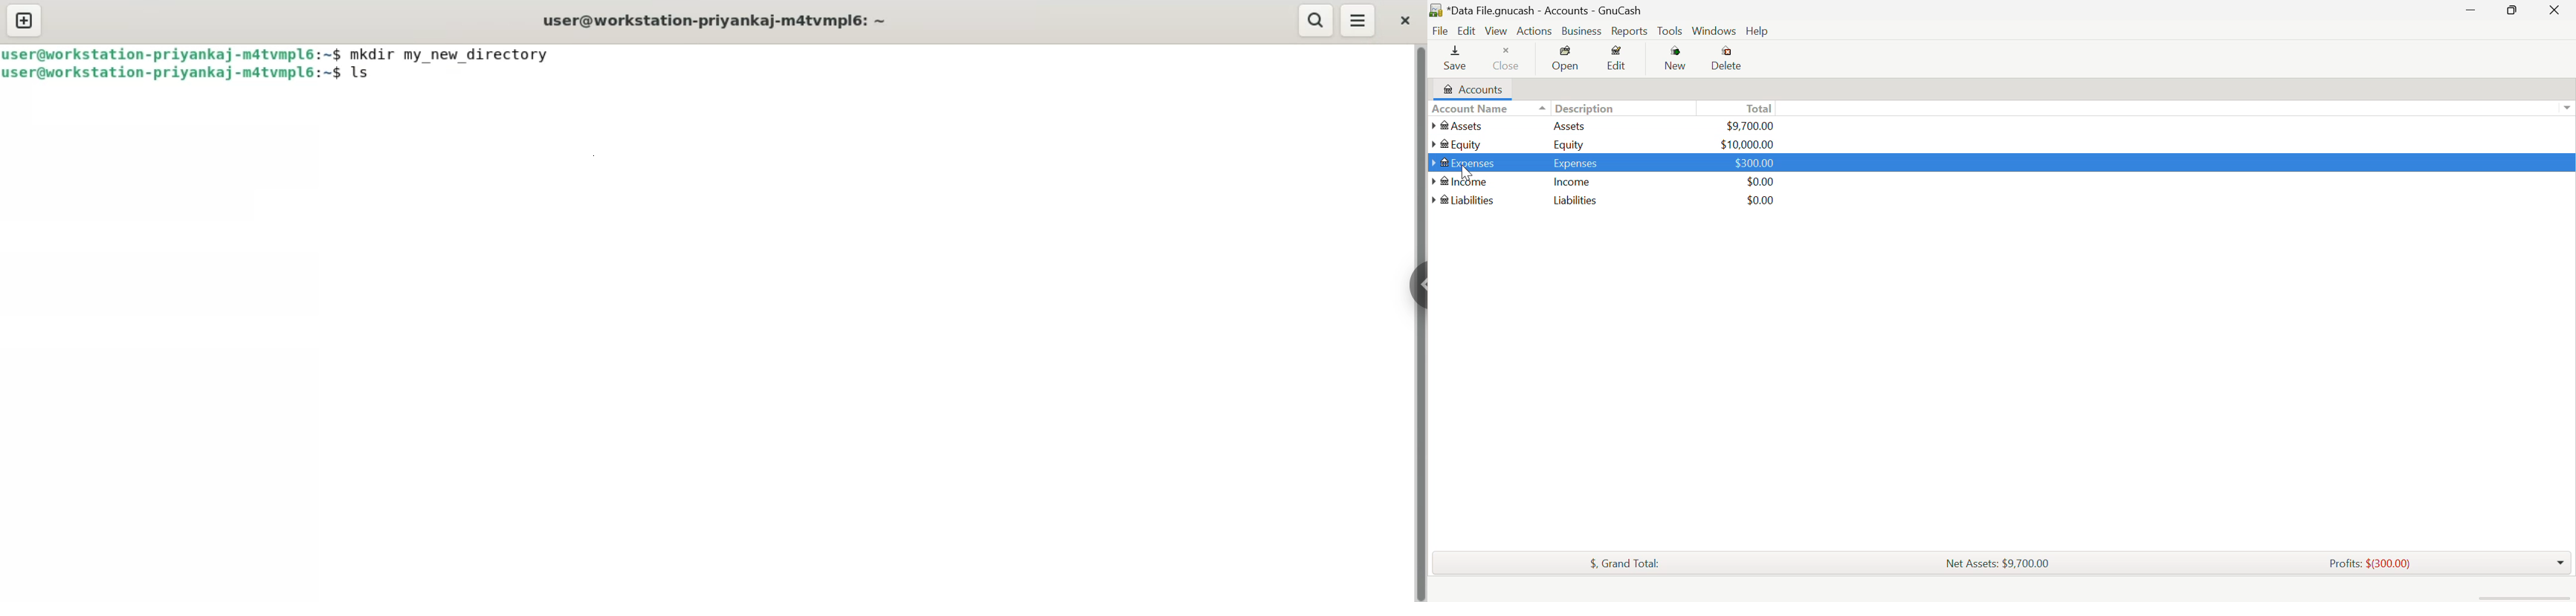 The height and width of the screenshot is (616, 2576). Describe the element at coordinates (1545, 10) in the screenshot. I see `*Data File.gnucash - Accounts - GnuCash` at that location.